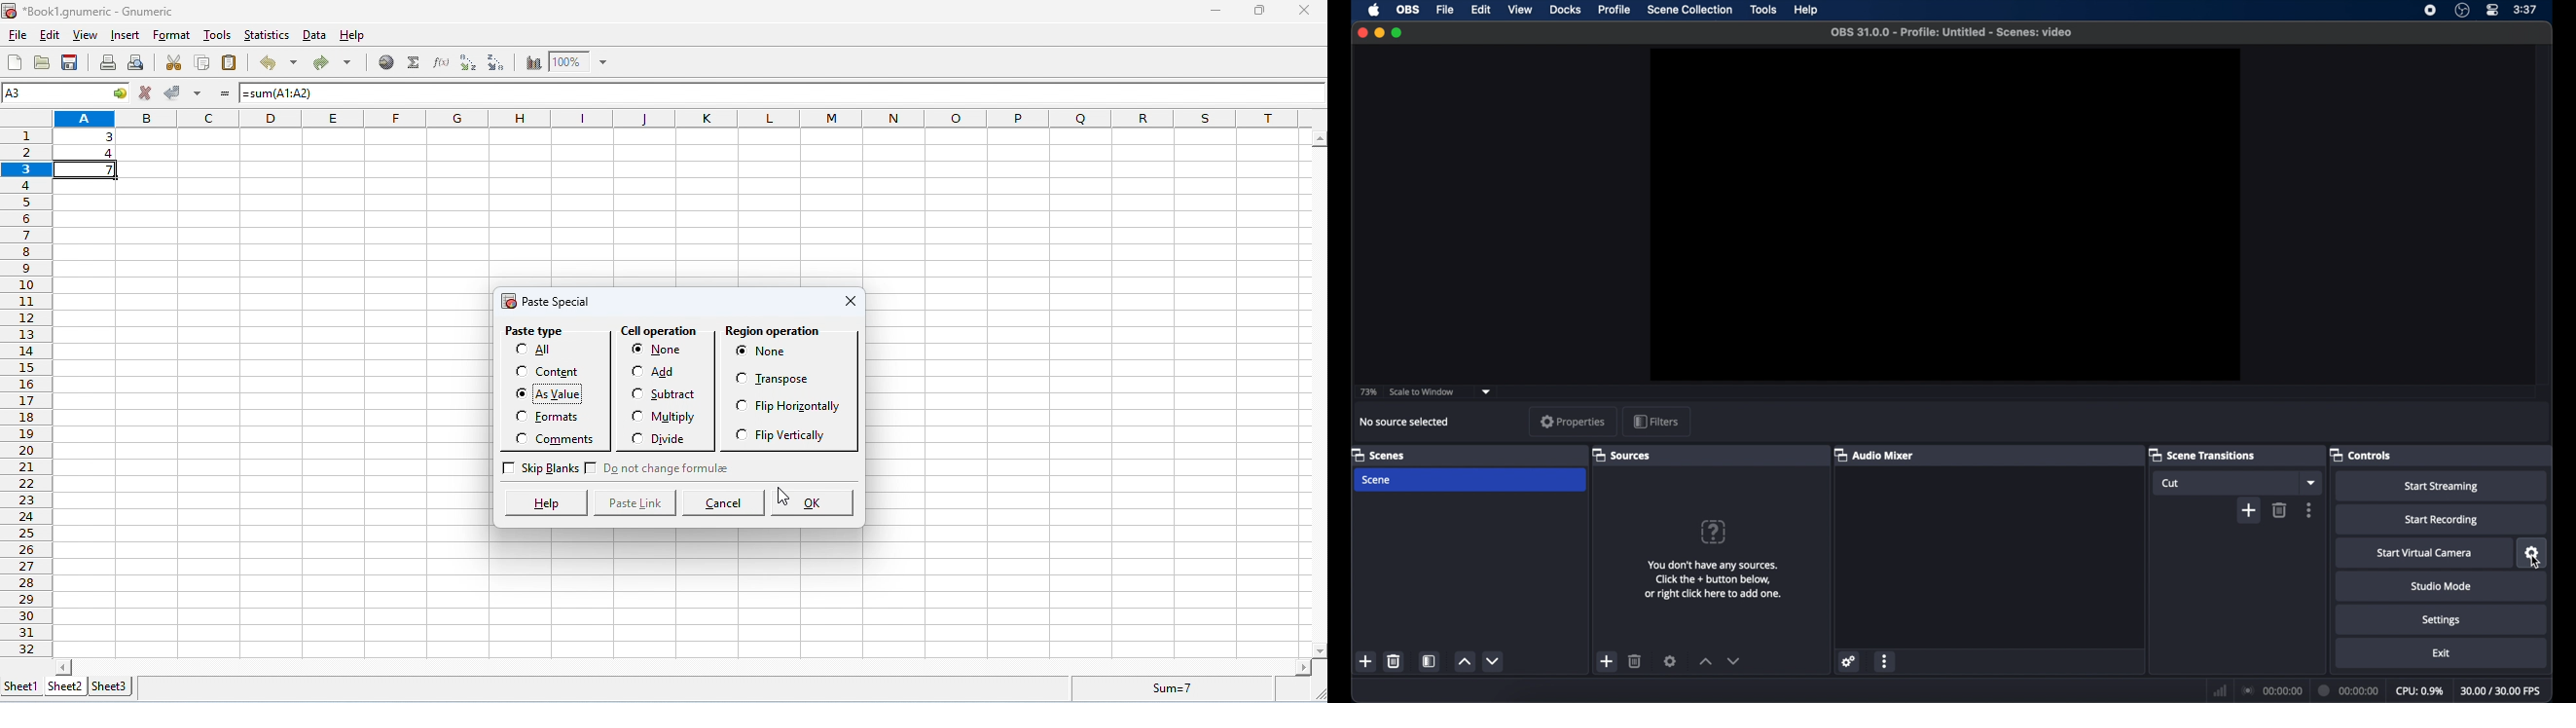 Image resolution: width=2576 pixels, height=728 pixels. I want to click on Checkbox, so click(518, 351).